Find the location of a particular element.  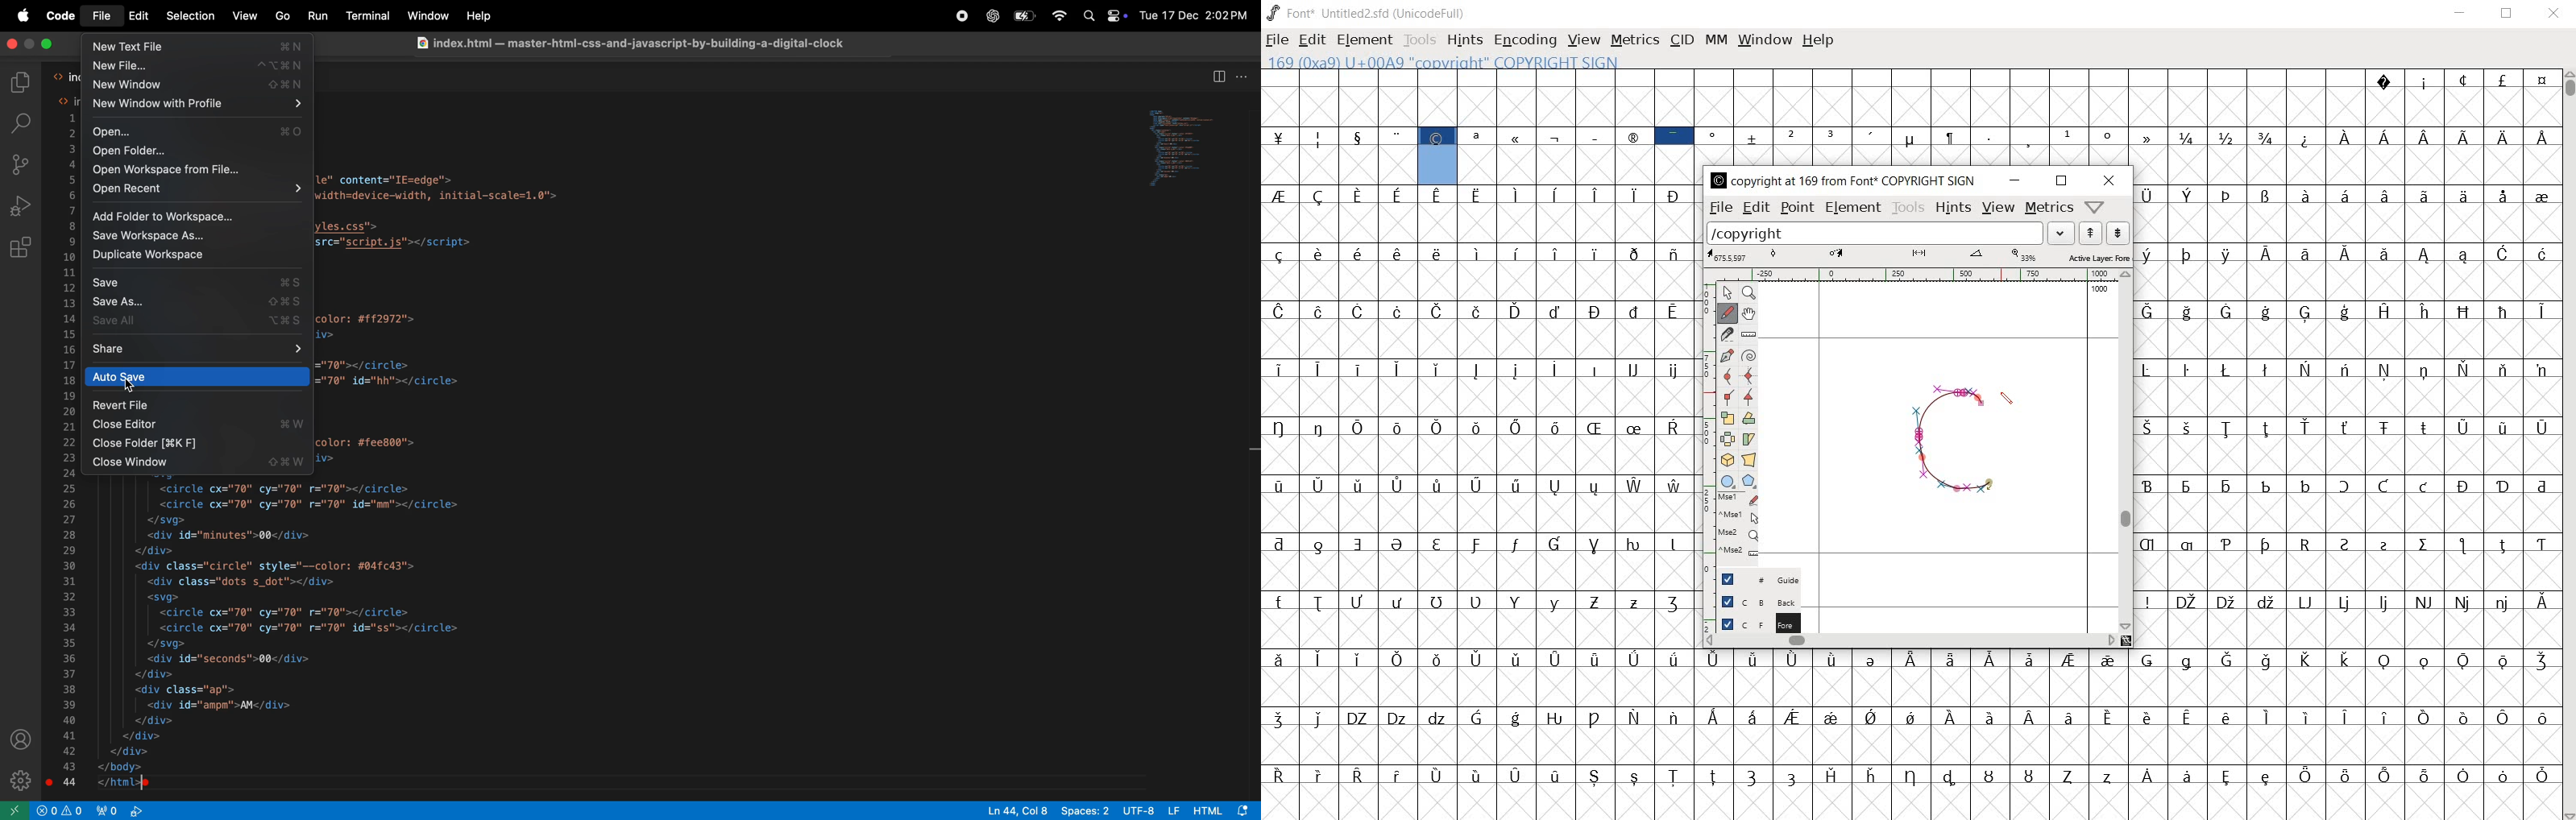

selections is located at coordinates (193, 17).